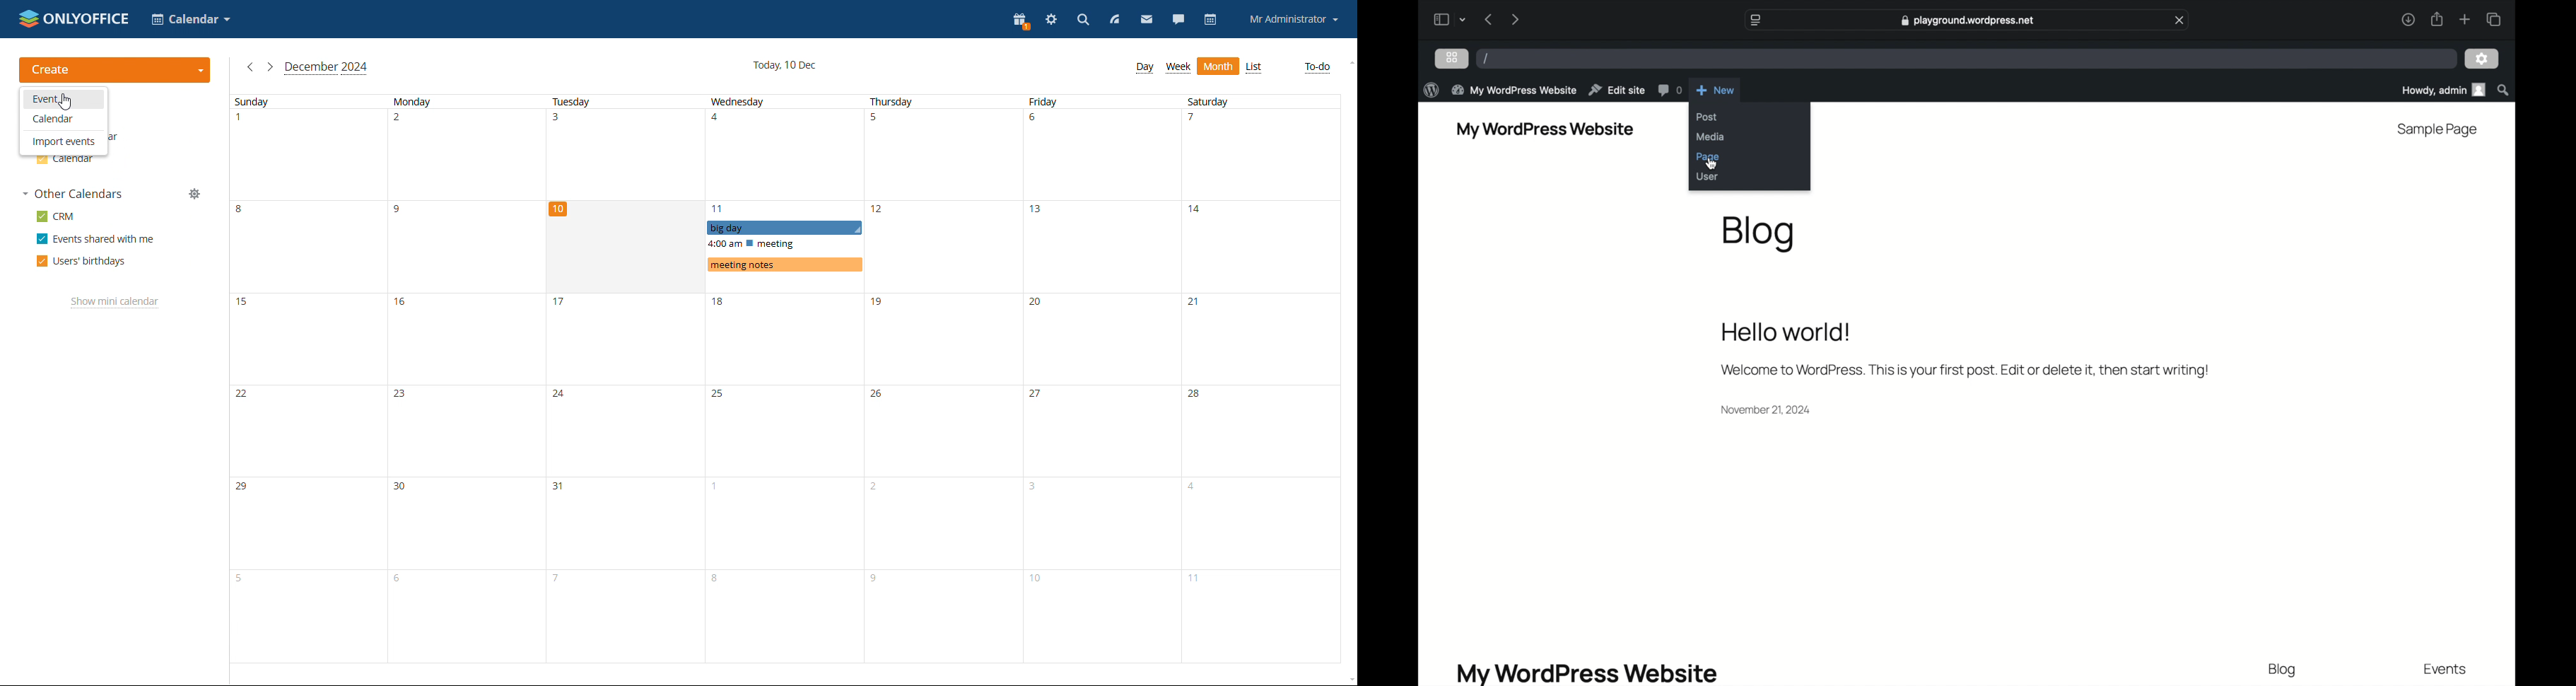 The image size is (2576, 700). Describe the element at coordinates (1516, 18) in the screenshot. I see `next page` at that location.